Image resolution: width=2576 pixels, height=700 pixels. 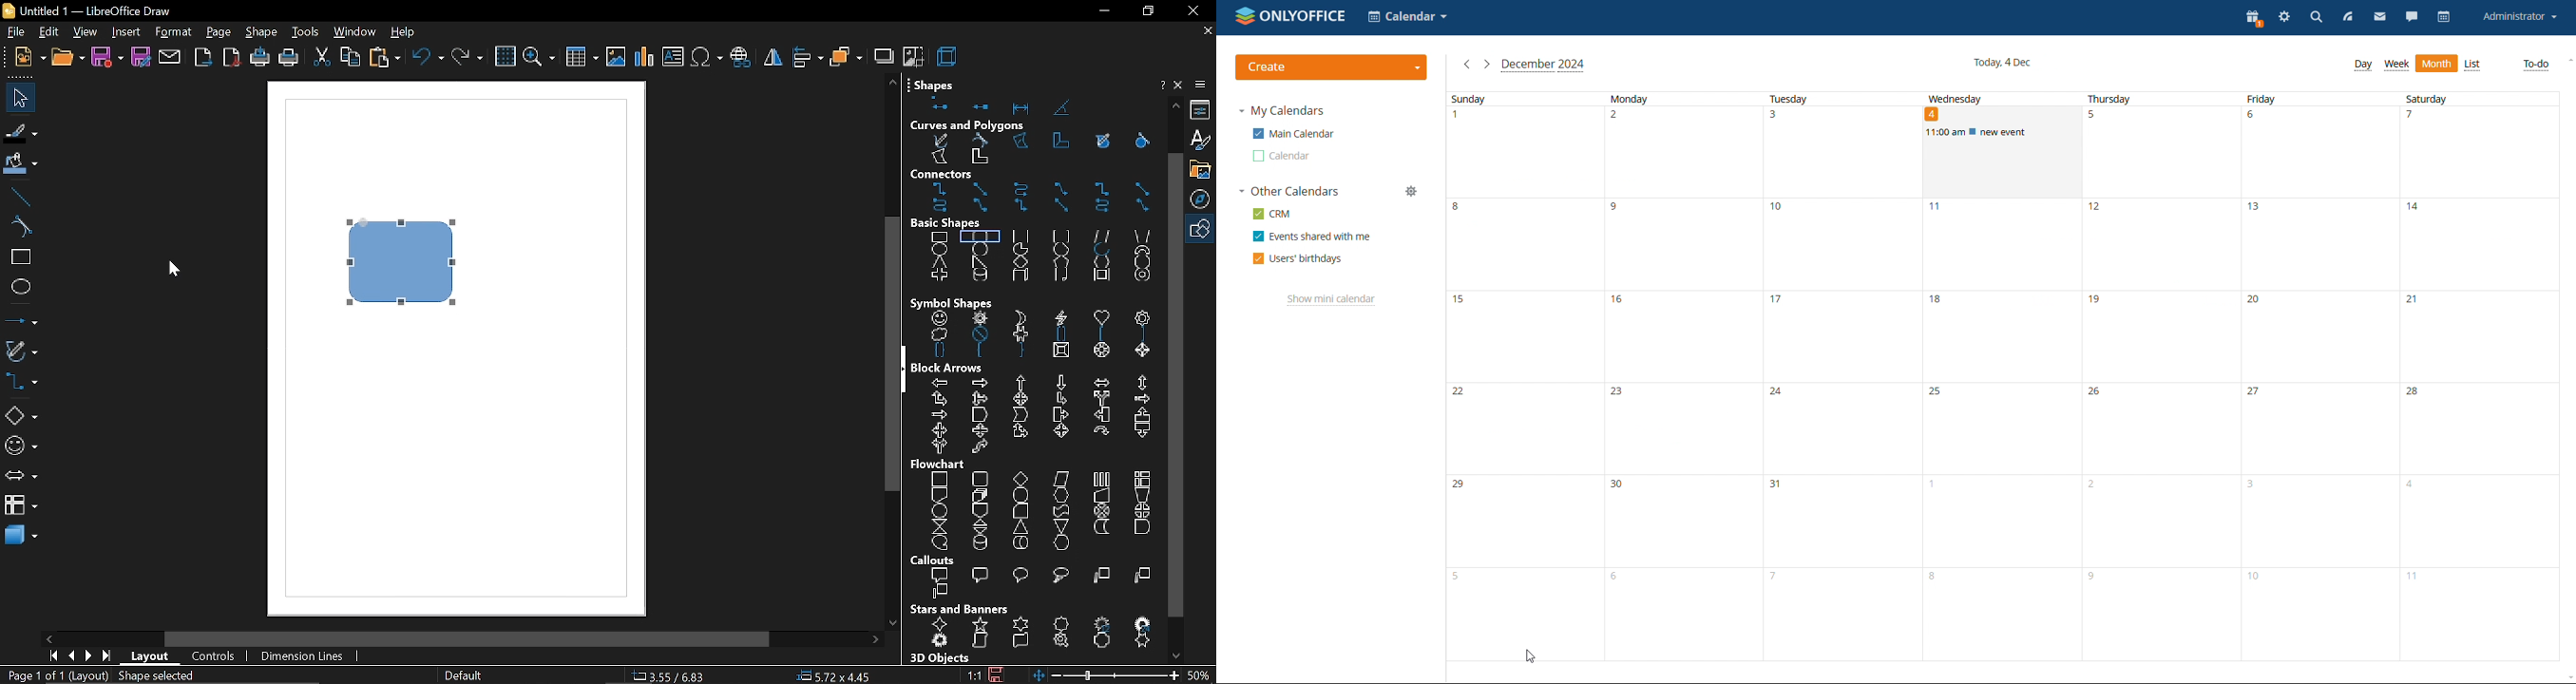 I want to click on copy, so click(x=351, y=59).